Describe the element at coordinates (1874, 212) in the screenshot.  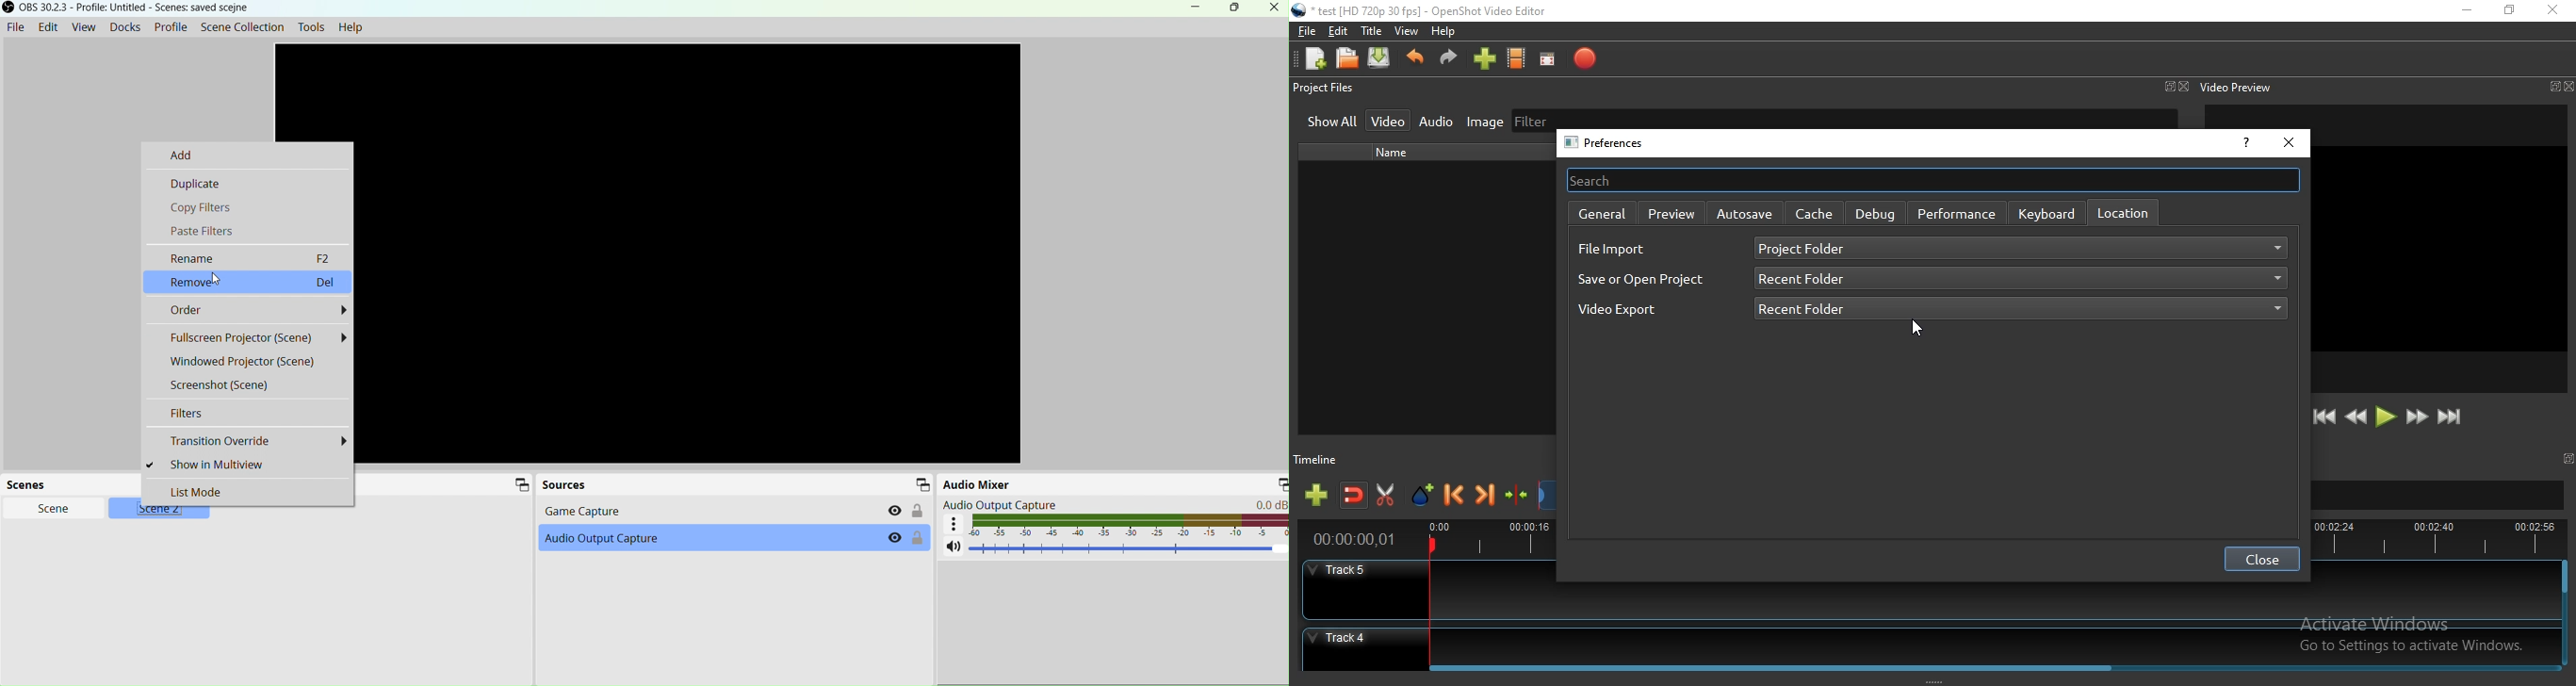
I see `debug` at that location.